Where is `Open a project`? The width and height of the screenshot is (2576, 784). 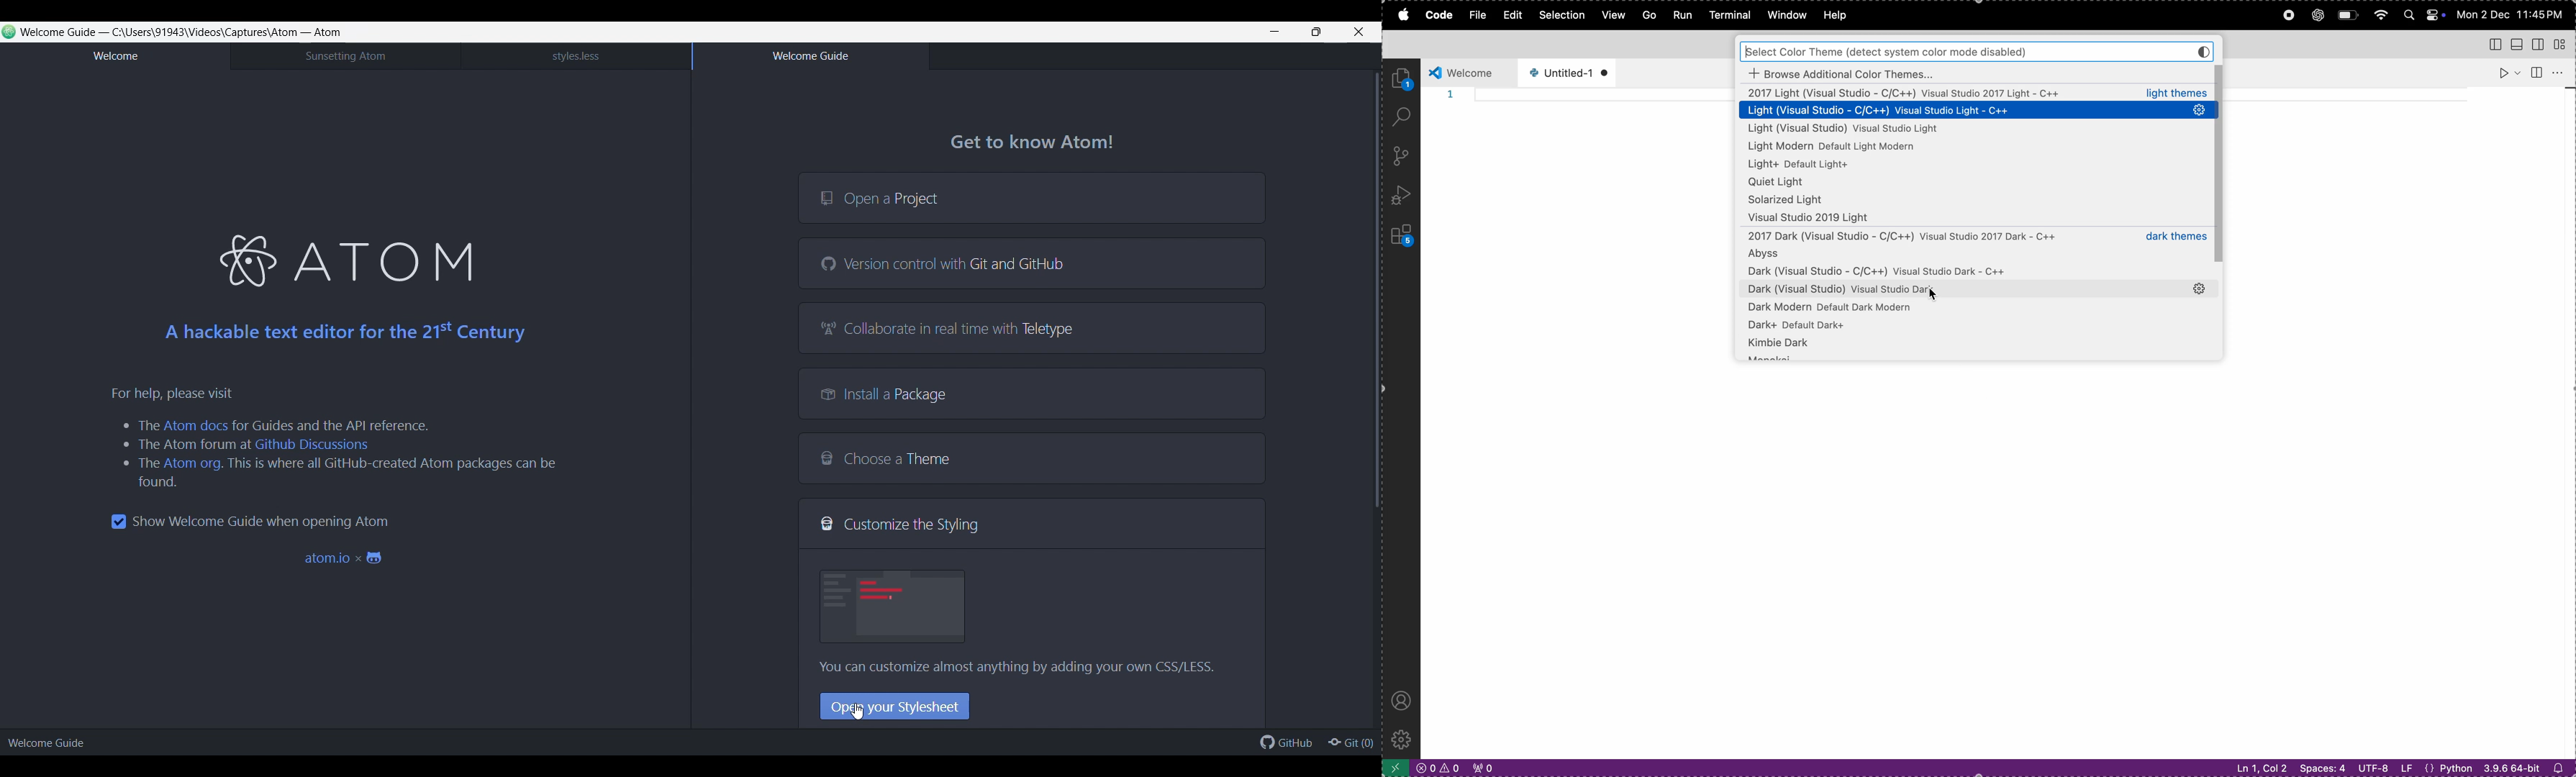
Open a project is located at coordinates (1031, 197).